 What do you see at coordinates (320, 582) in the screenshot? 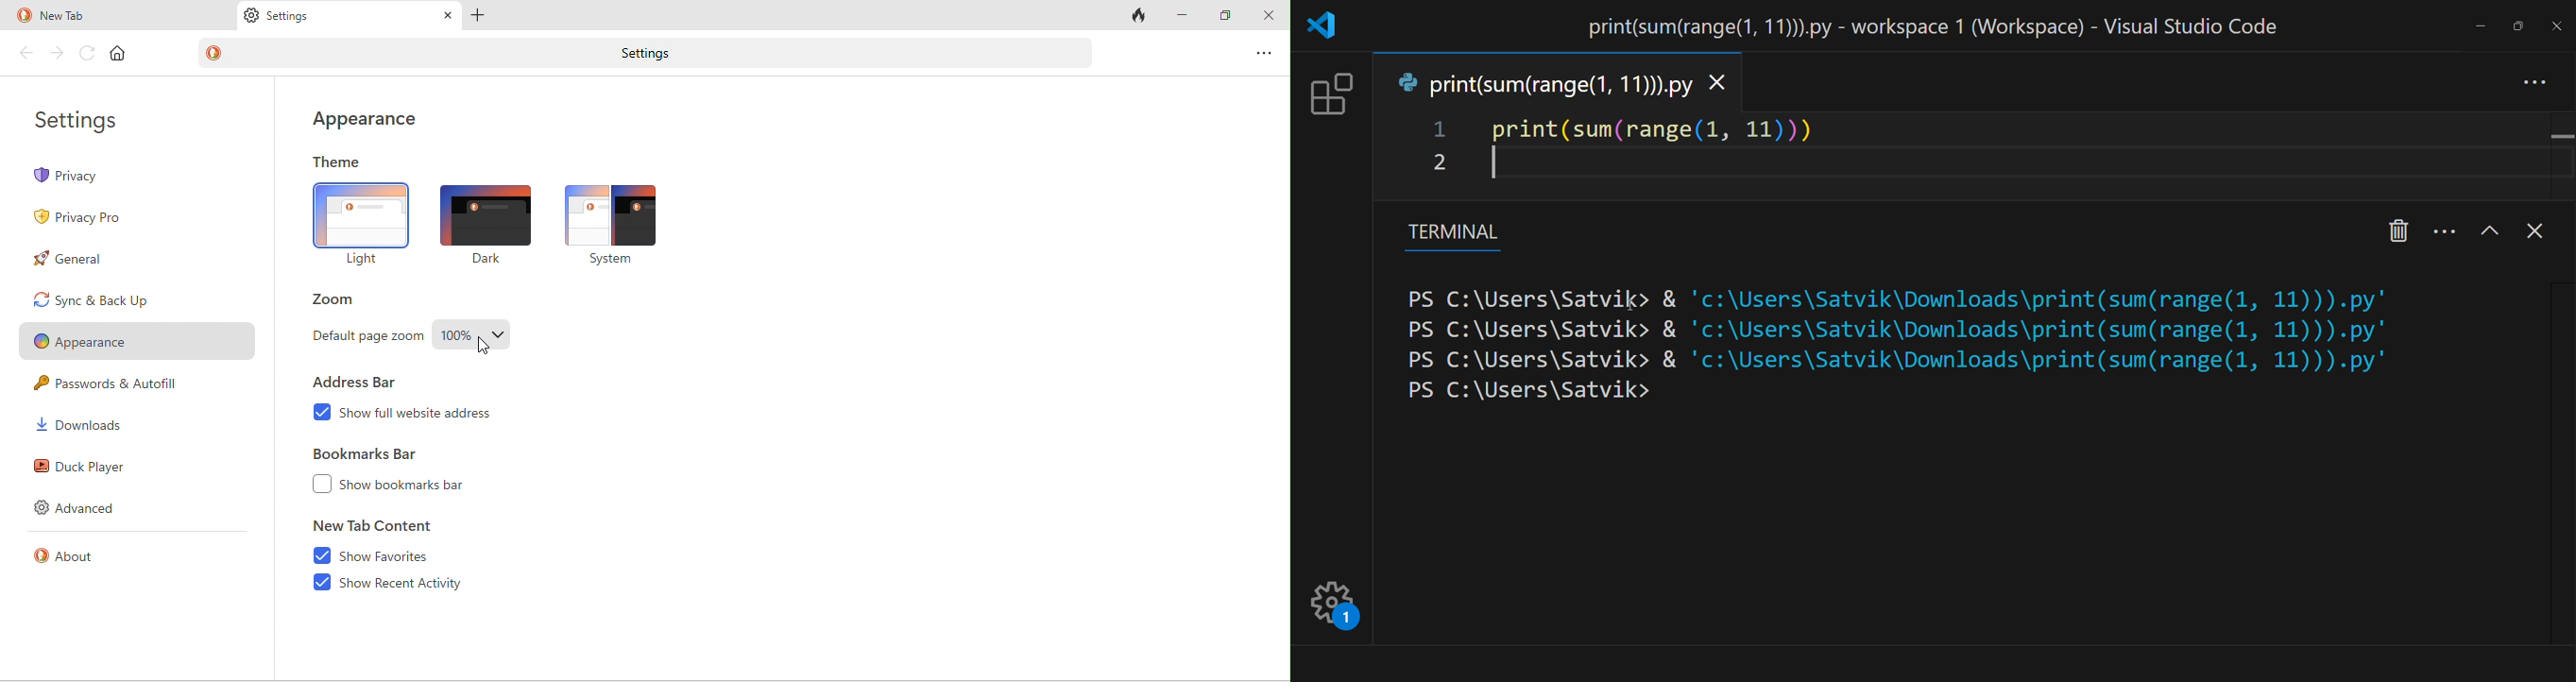
I see `enable checkbox` at bounding box center [320, 582].